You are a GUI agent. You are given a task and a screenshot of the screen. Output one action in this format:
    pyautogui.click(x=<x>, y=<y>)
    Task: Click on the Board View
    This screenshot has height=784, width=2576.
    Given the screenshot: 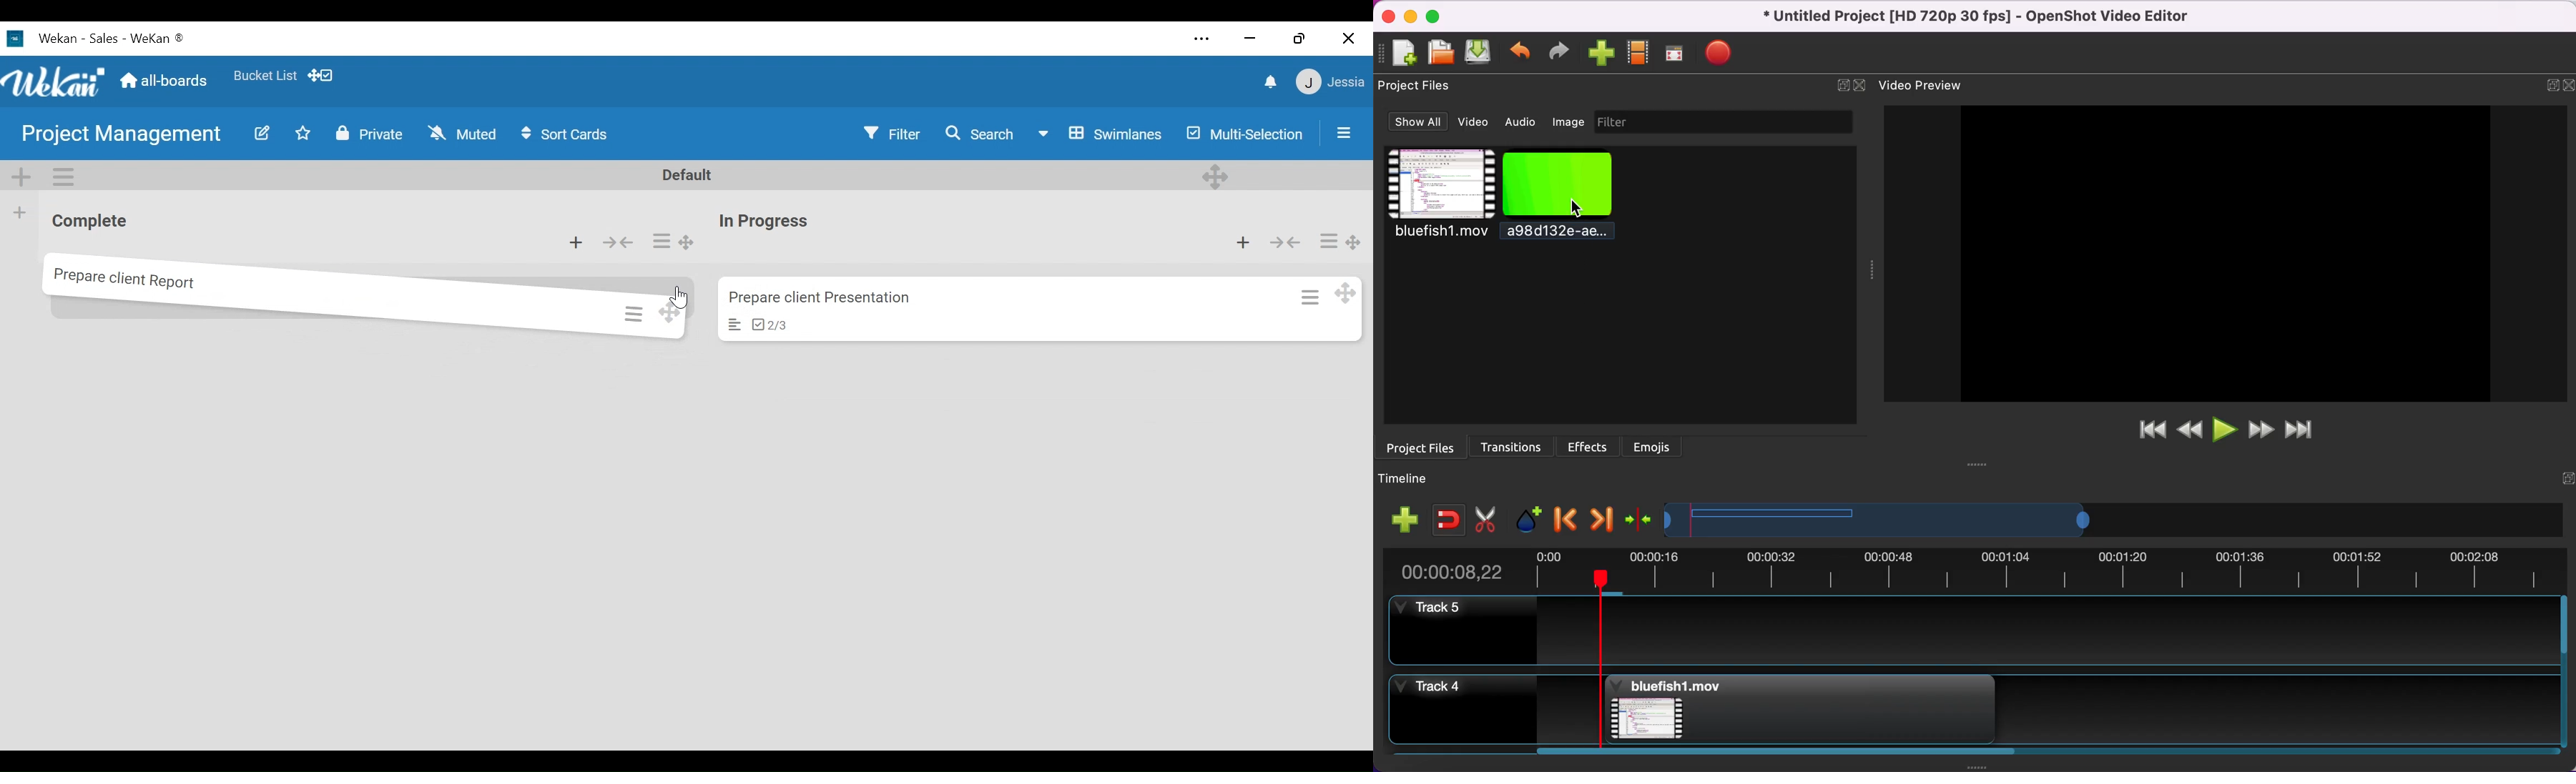 What is the action you would take?
    pyautogui.click(x=1101, y=135)
    